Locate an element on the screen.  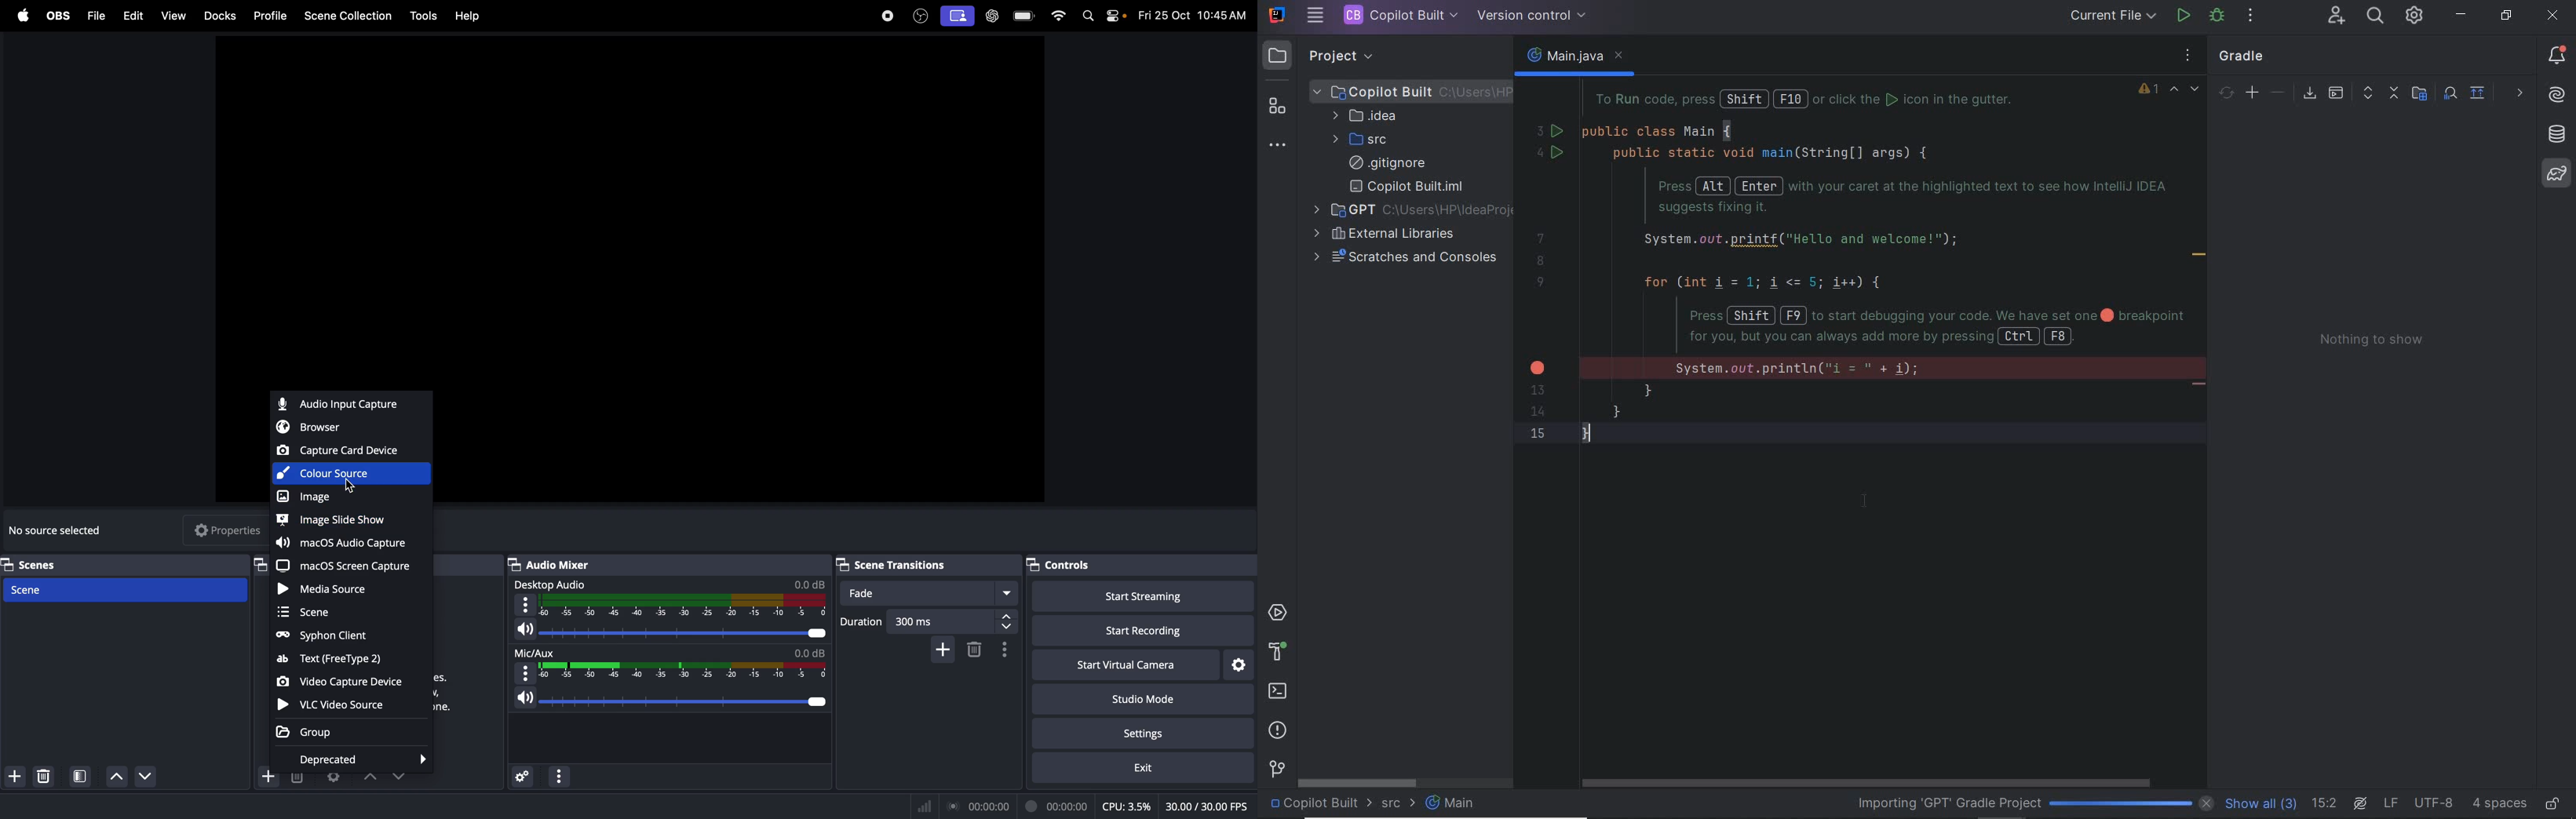
macOS screen capture is located at coordinates (344, 565).